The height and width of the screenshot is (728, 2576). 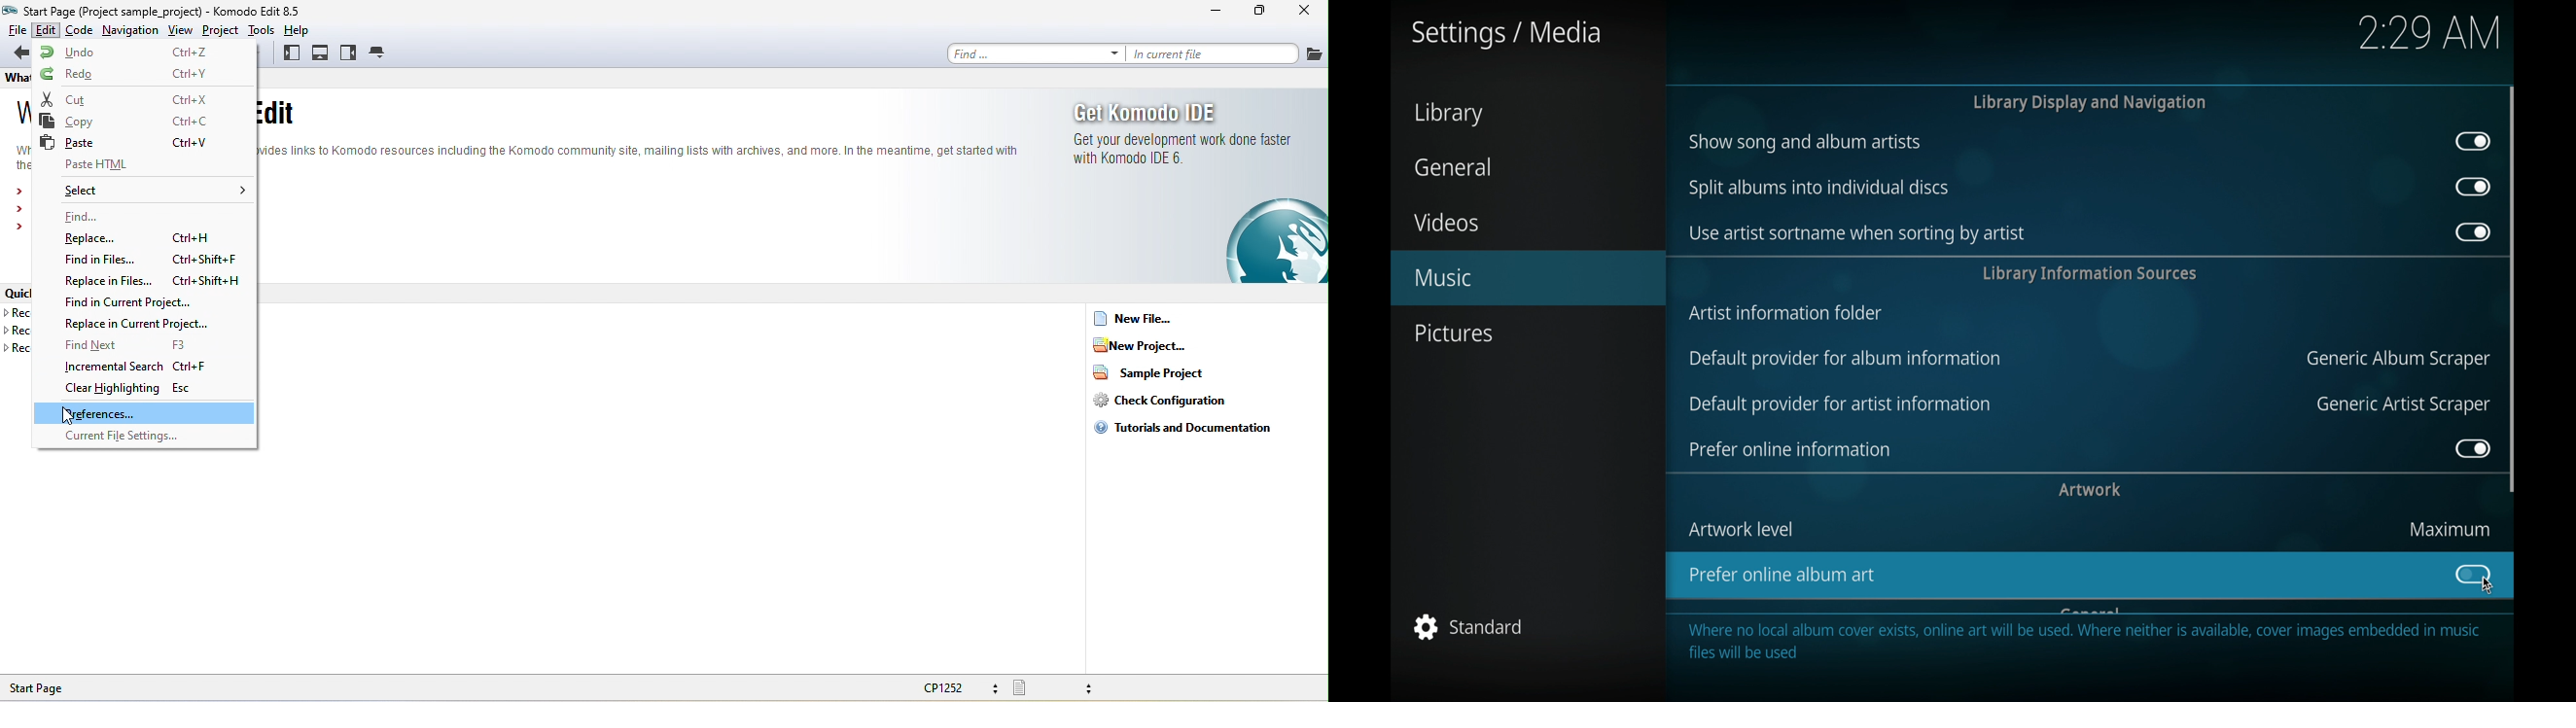 I want to click on generic artist scraper, so click(x=2402, y=405).